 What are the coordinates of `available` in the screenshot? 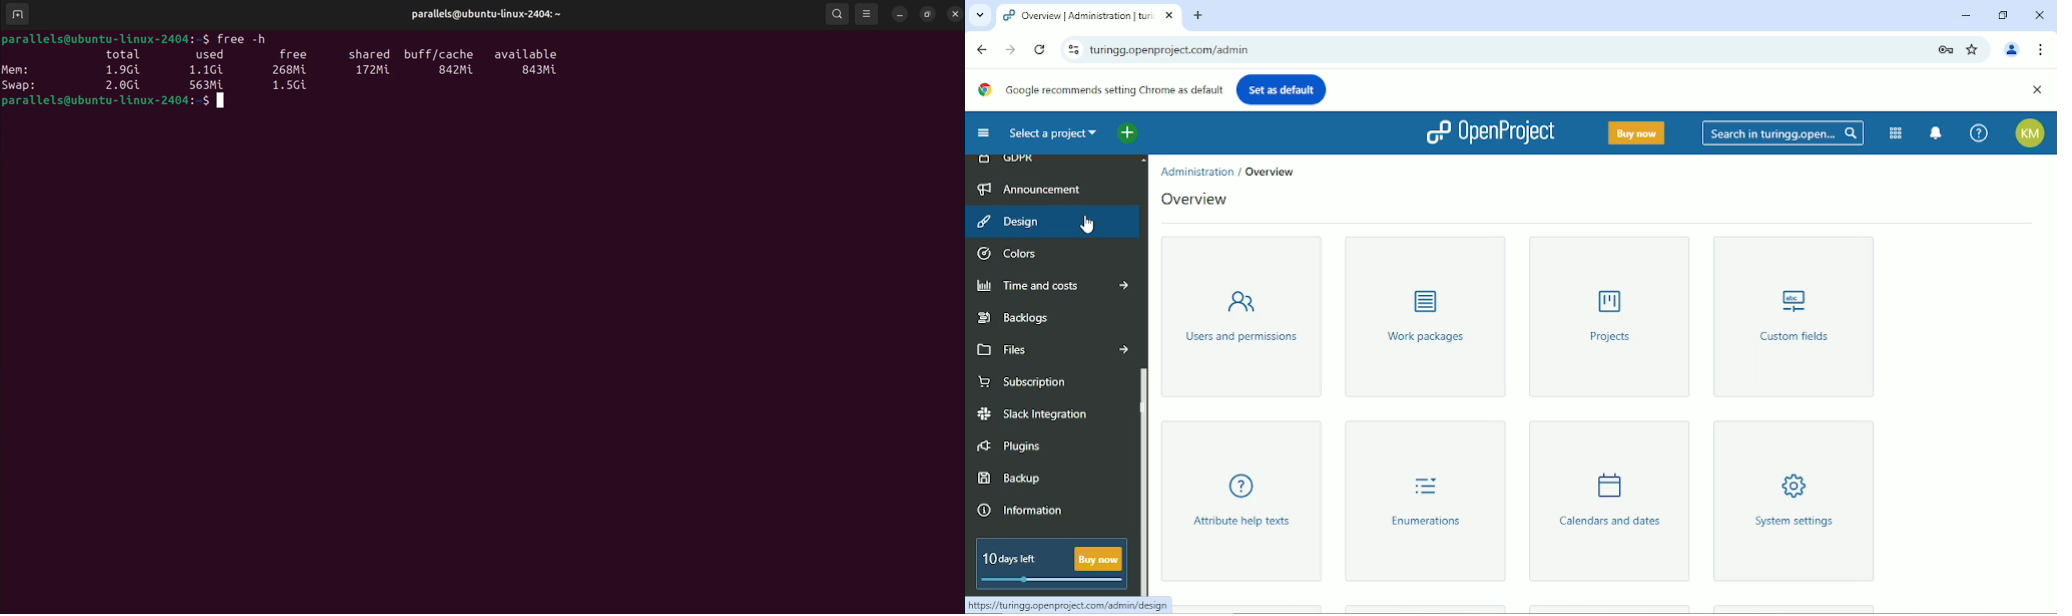 It's located at (527, 53).